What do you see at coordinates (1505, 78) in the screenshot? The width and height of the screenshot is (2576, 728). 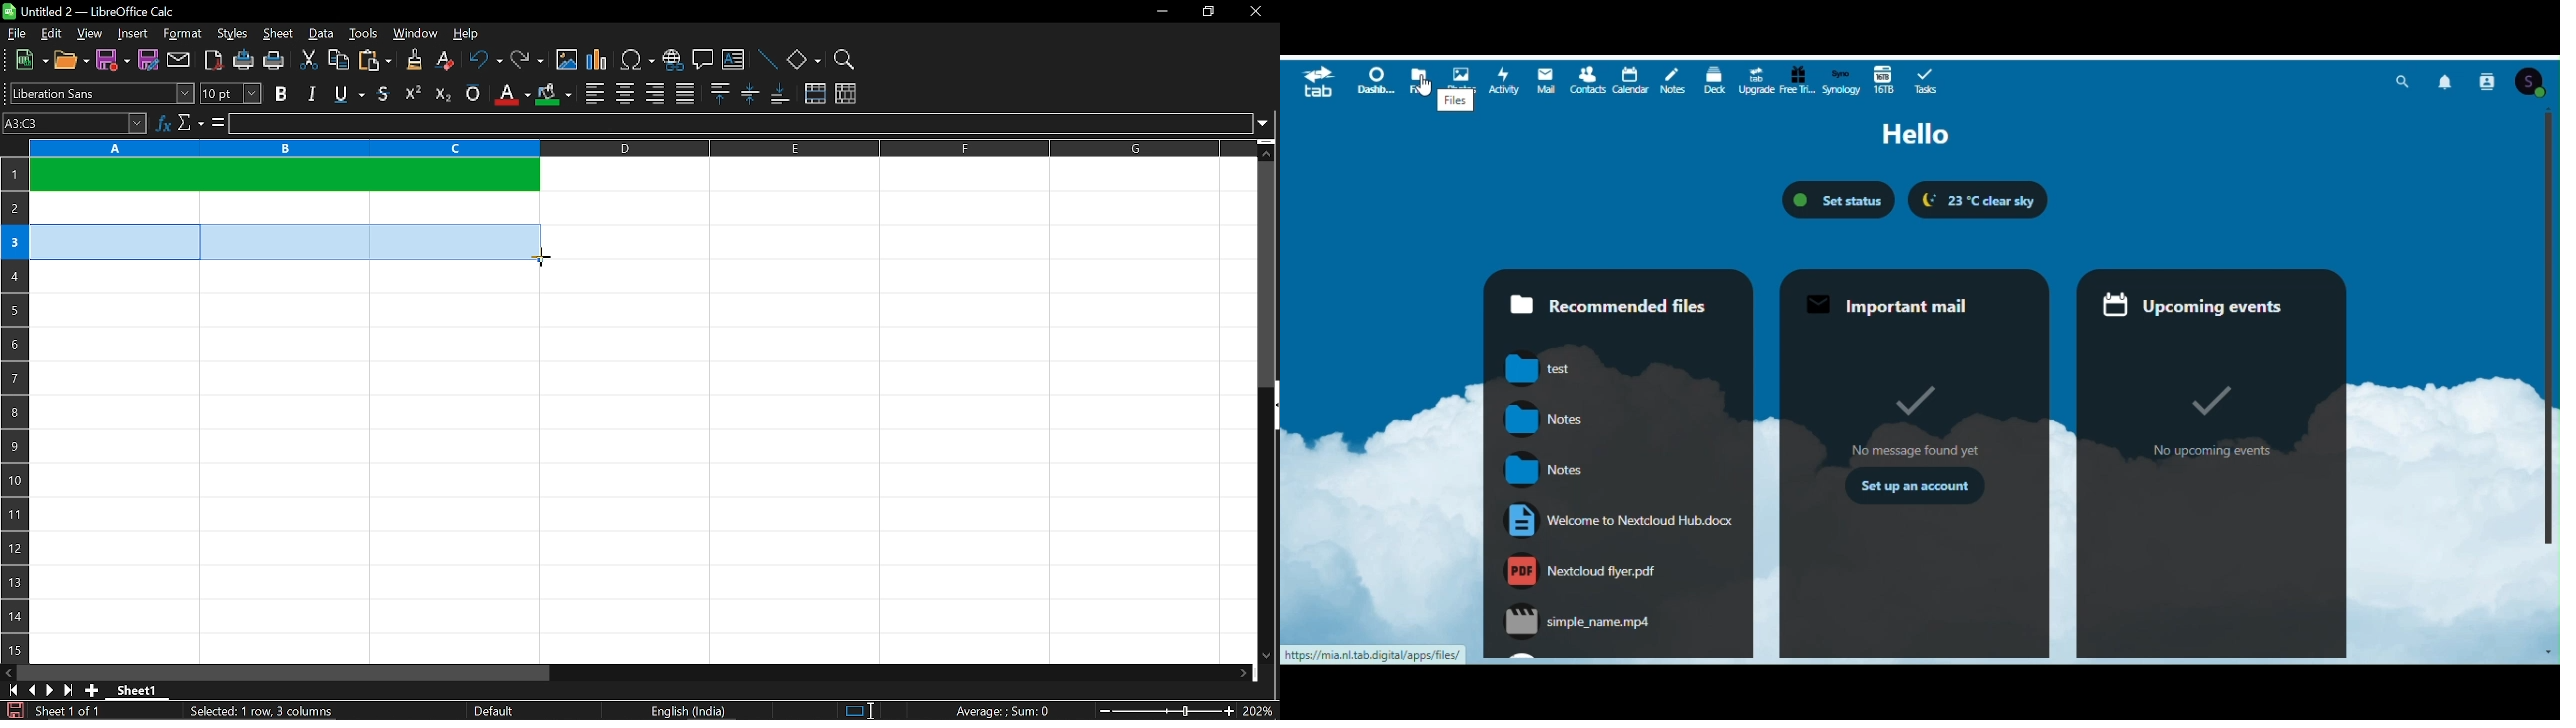 I see `Activity` at bounding box center [1505, 78].